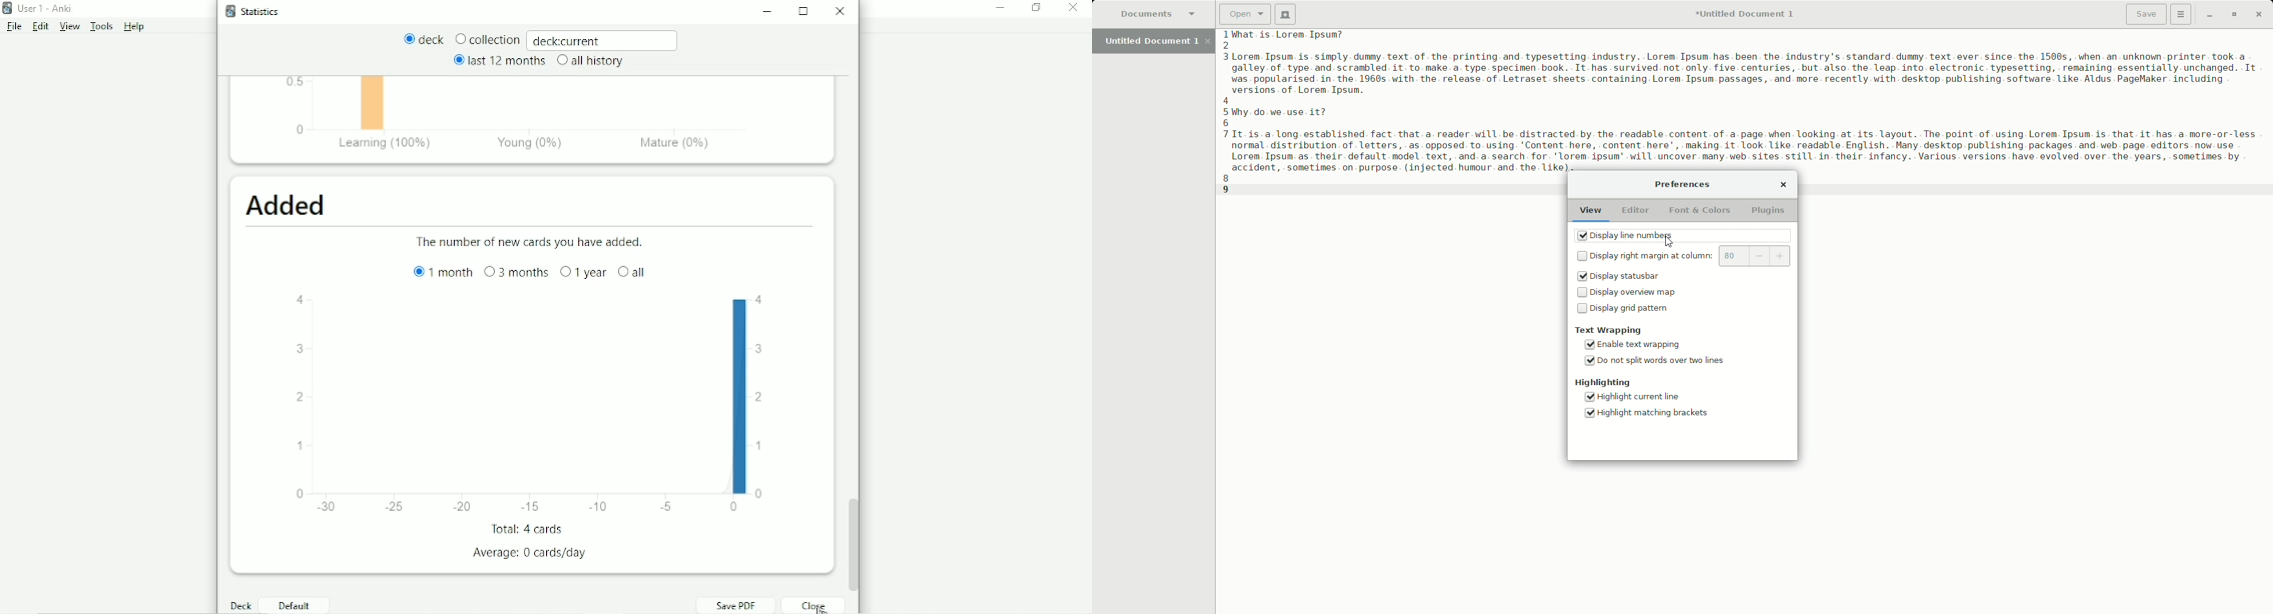 The height and width of the screenshot is (616, 2296). What do you see at coordinates (13, 27) in the screenshot?
I see `File` at bounding box center [13, 27].